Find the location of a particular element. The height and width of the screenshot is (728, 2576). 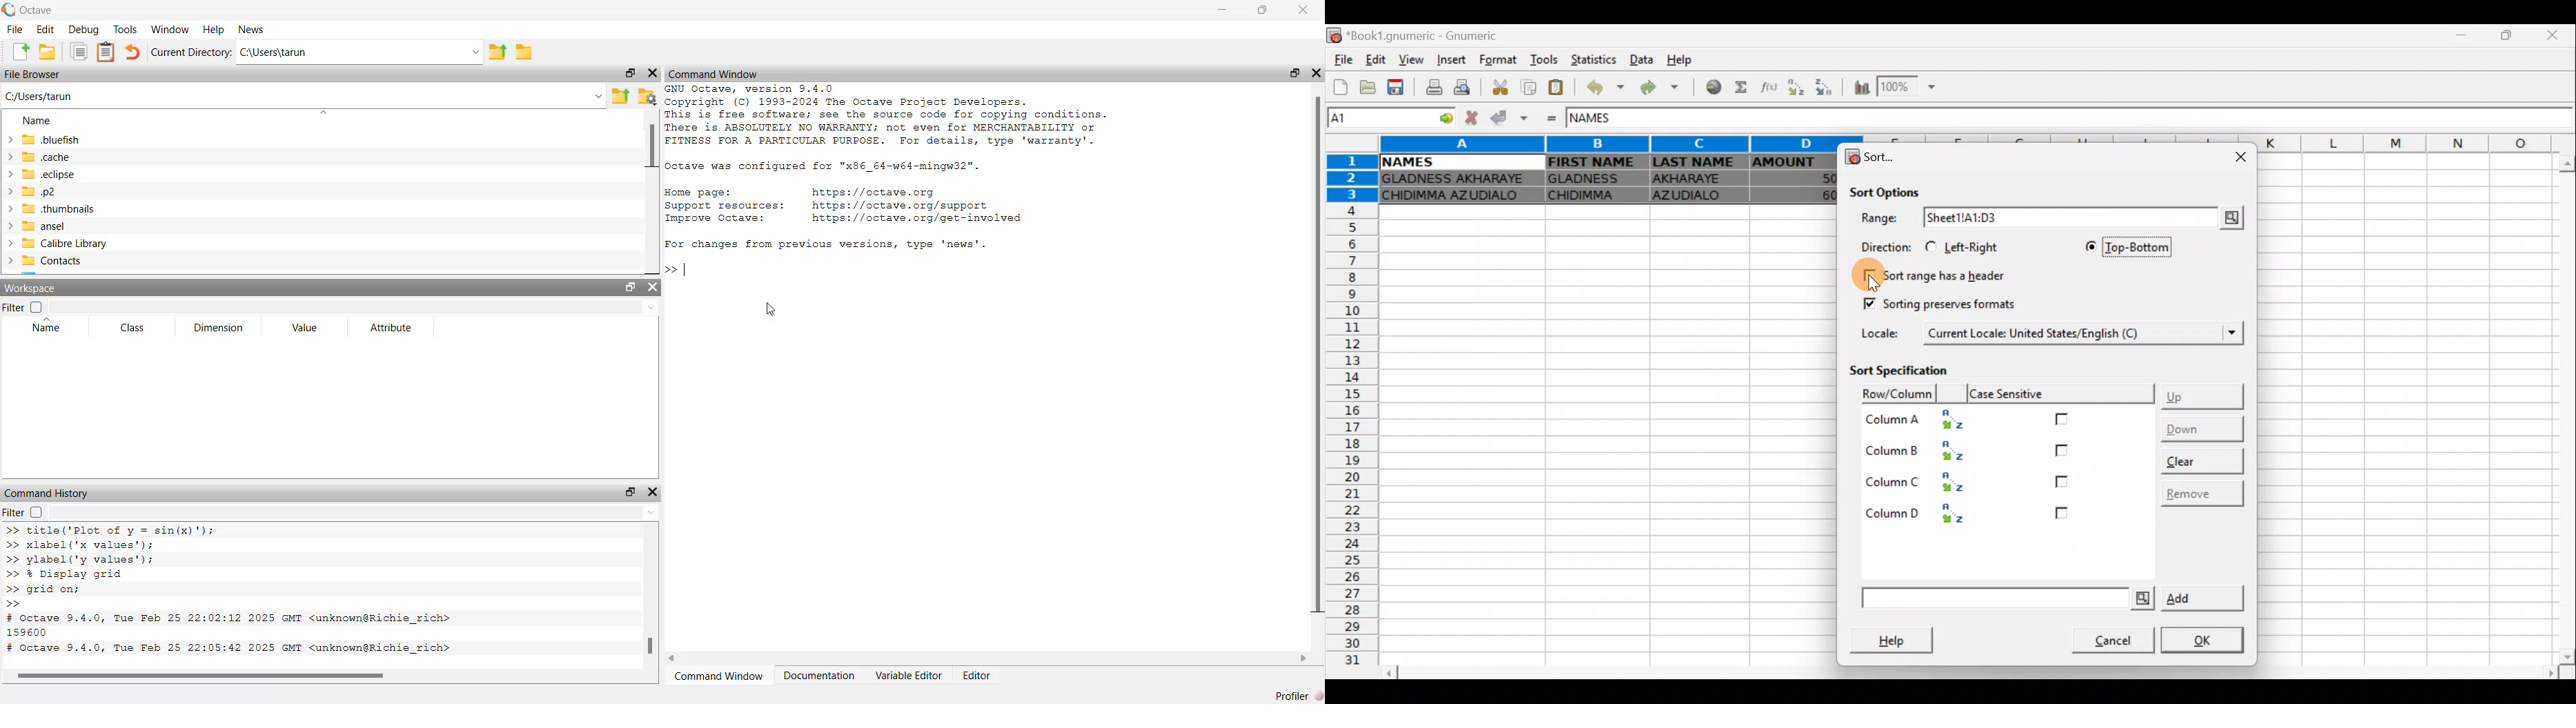

News is located at coordinates (250, 30).